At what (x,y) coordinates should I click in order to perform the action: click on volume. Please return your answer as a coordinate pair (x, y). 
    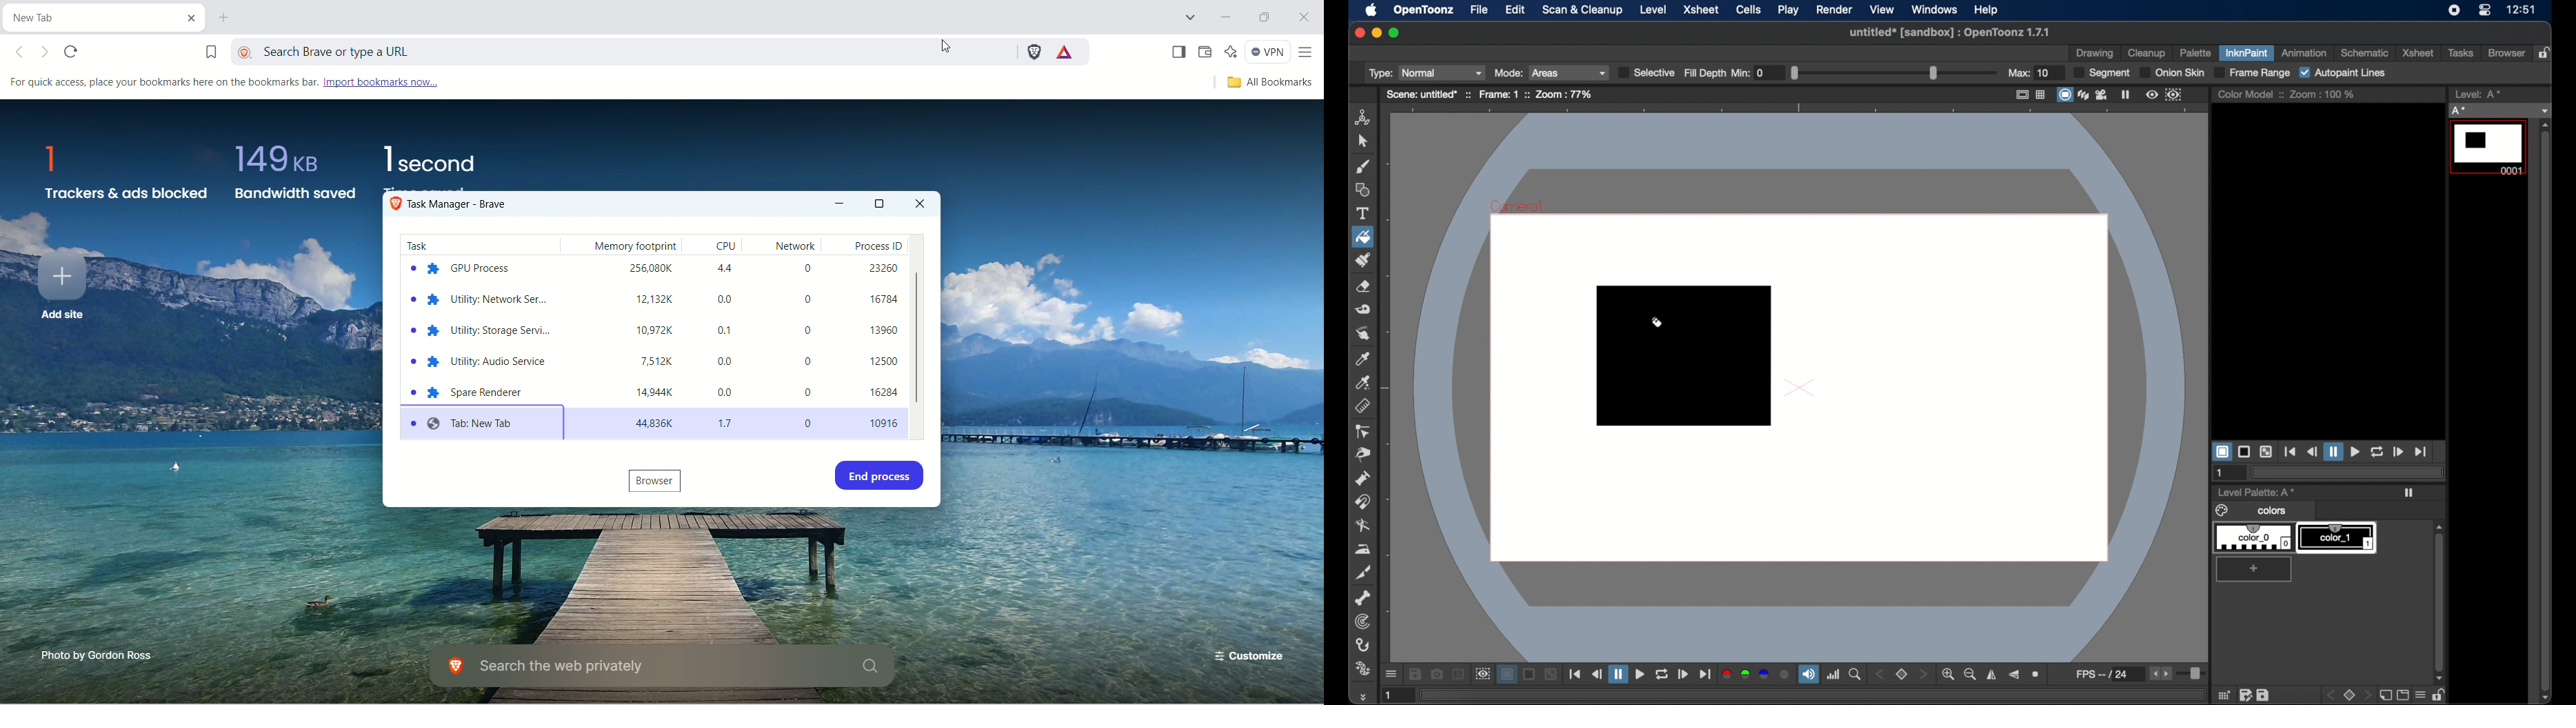
    Looking at the image, I should click on (1809, 674).